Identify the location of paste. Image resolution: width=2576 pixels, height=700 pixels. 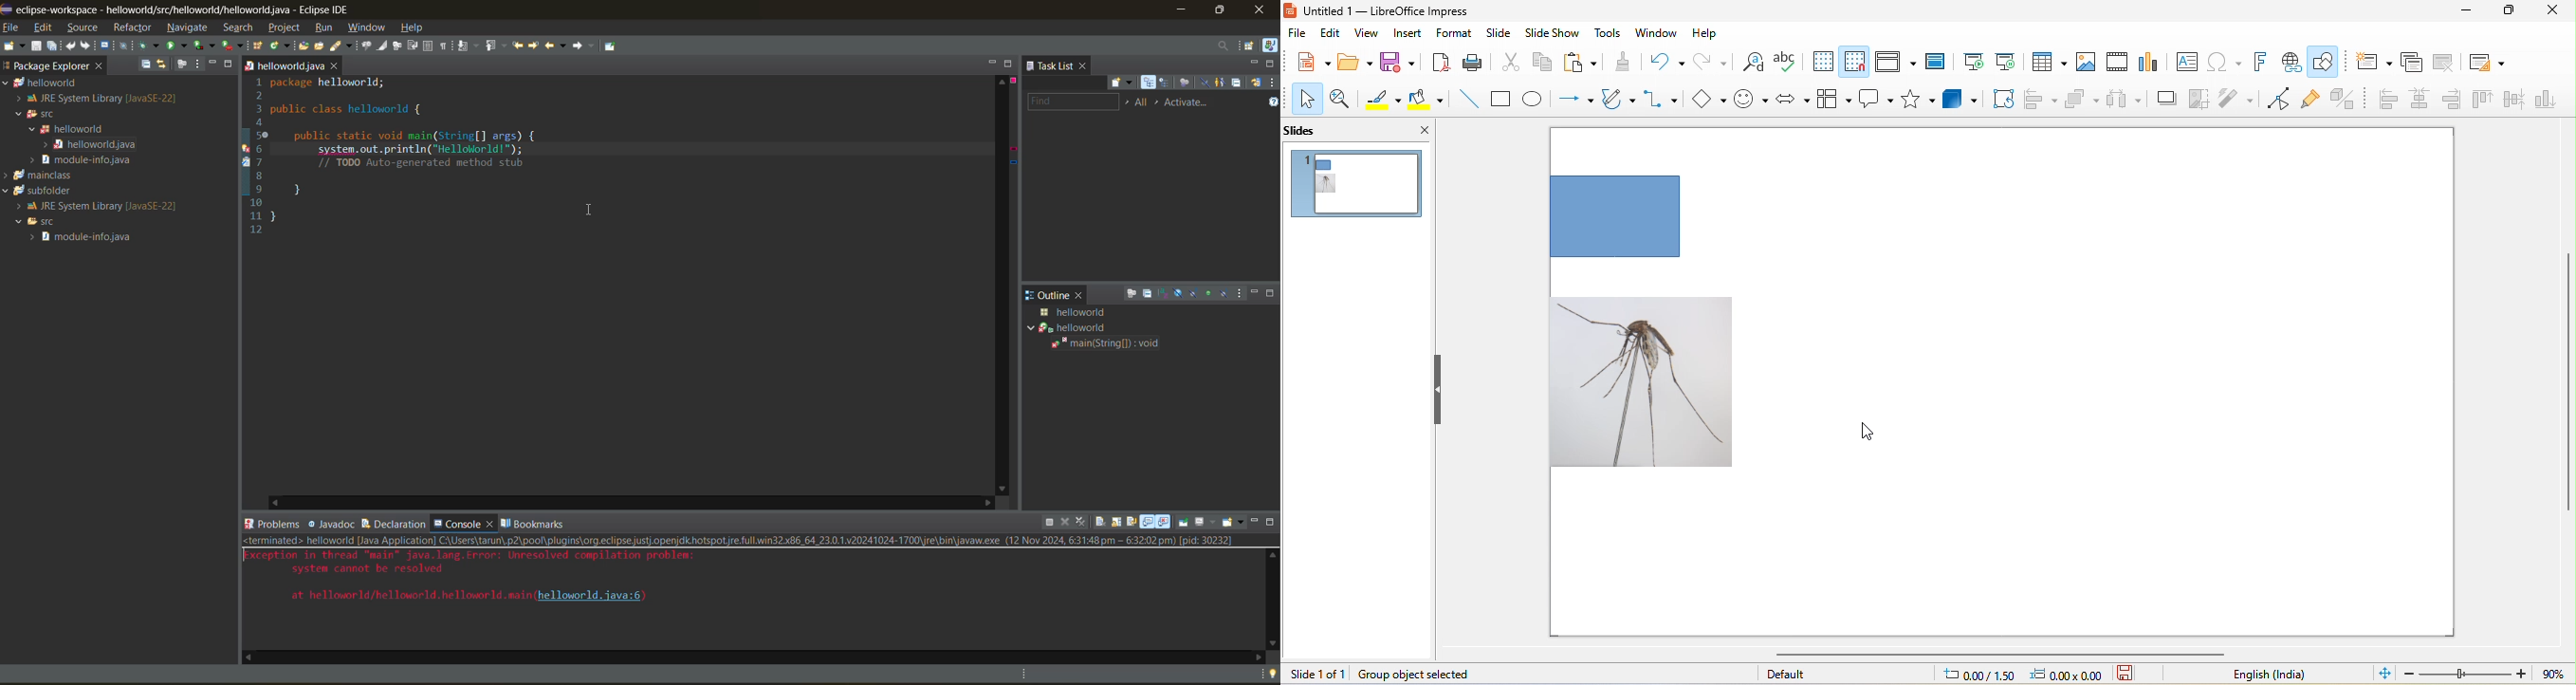
(1581, 63).